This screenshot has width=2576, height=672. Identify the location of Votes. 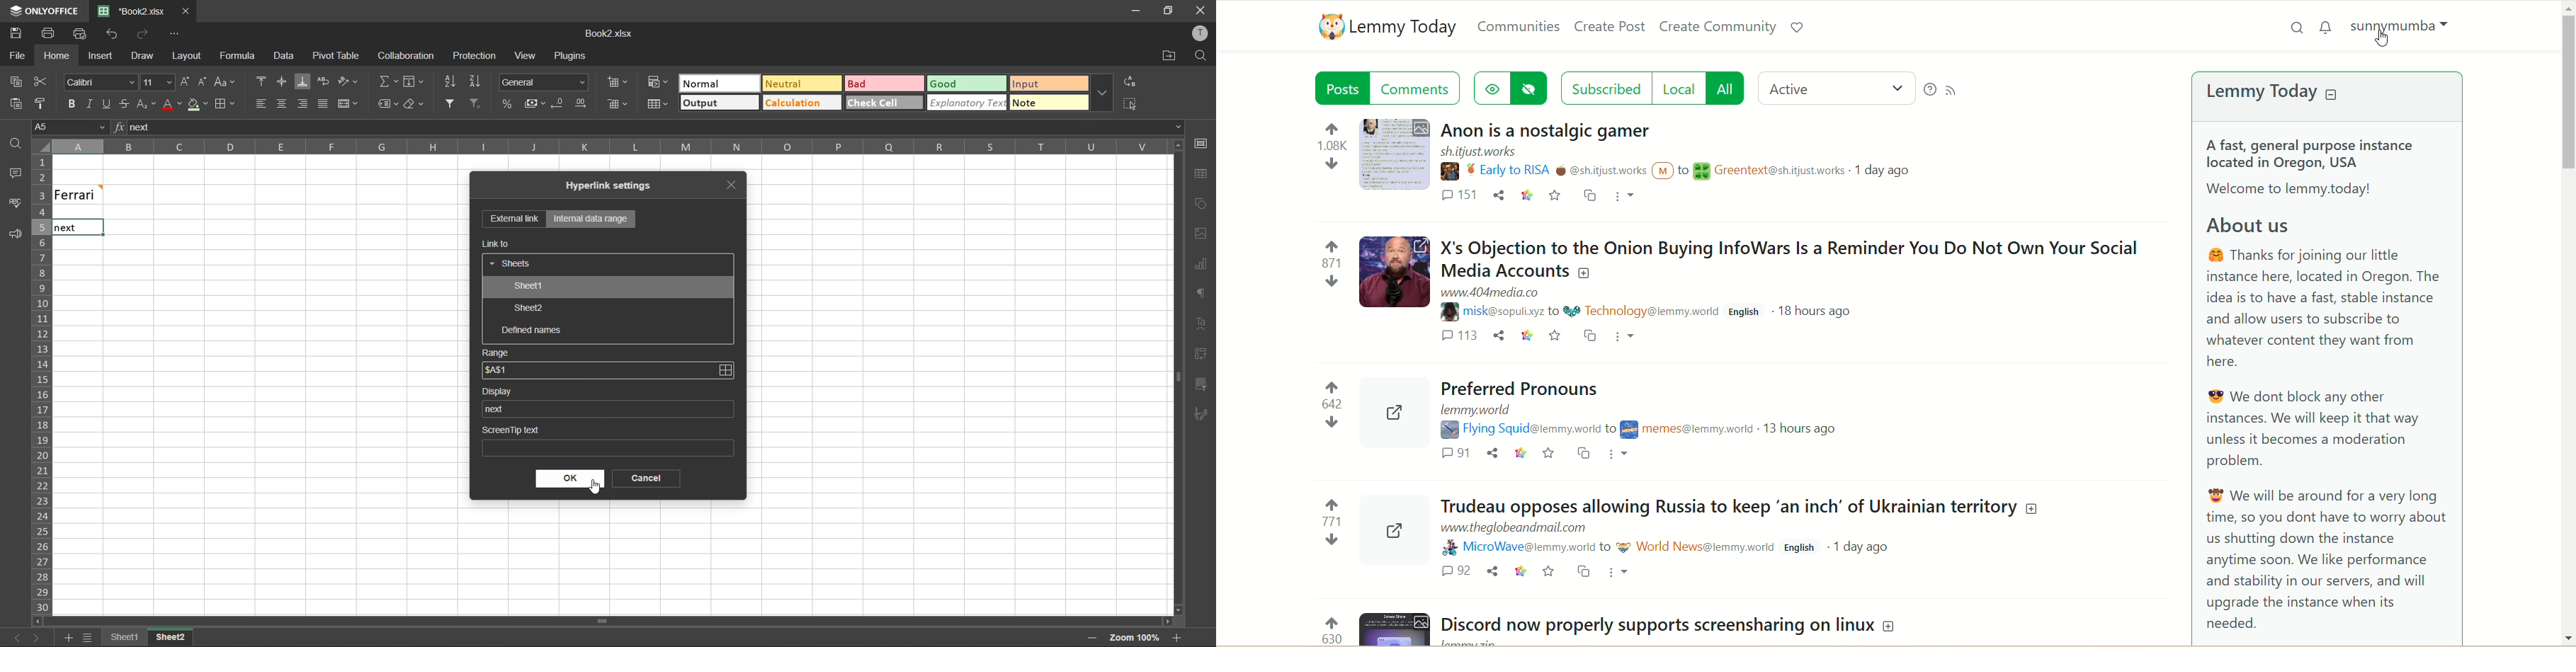
(1329, 620).